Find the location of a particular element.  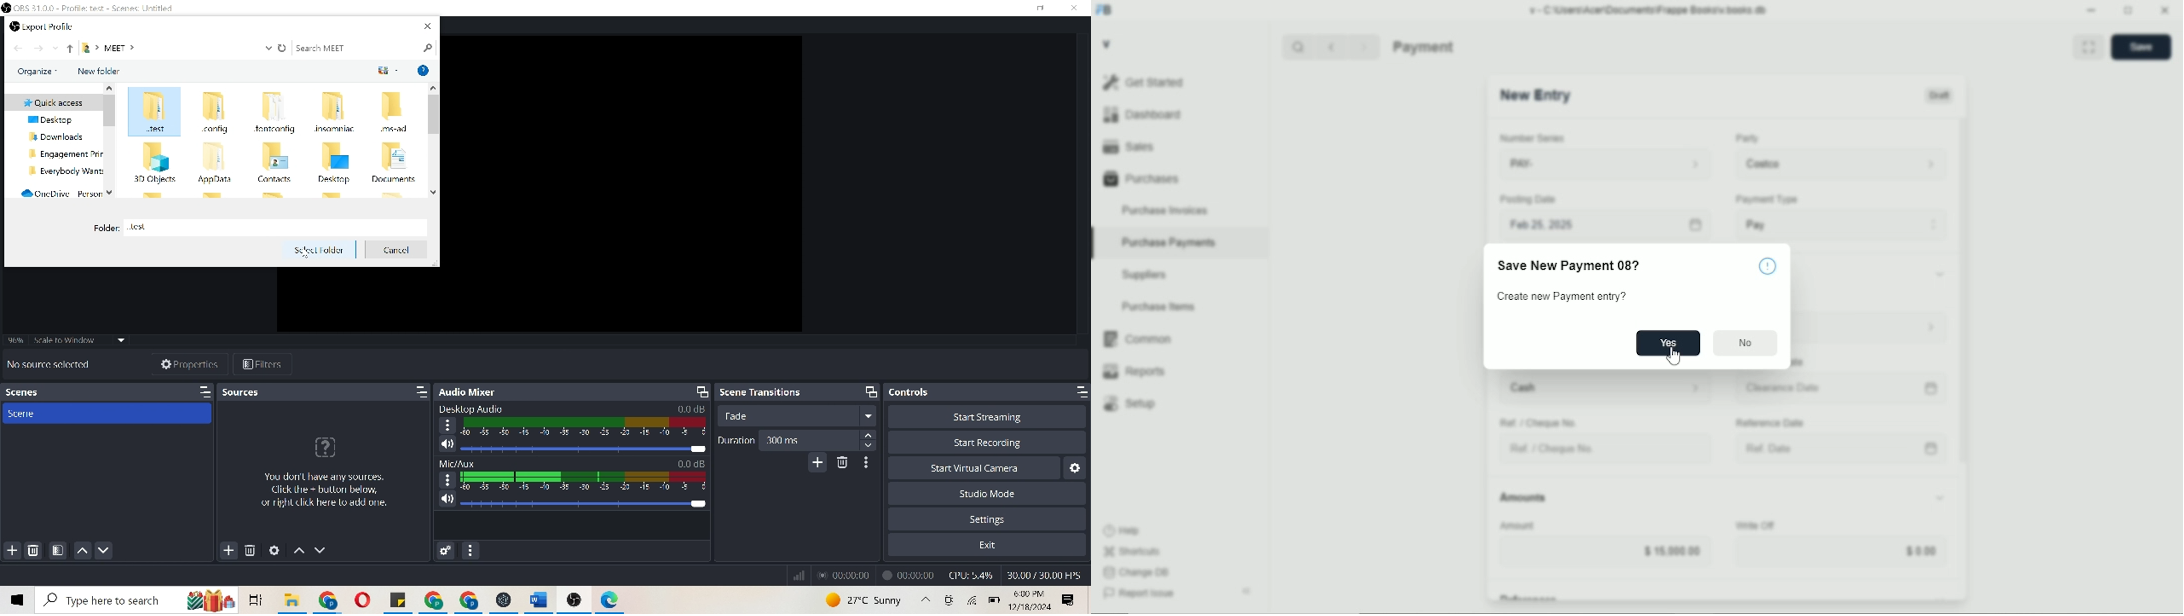

MEET is located at coordinates (119, 49).